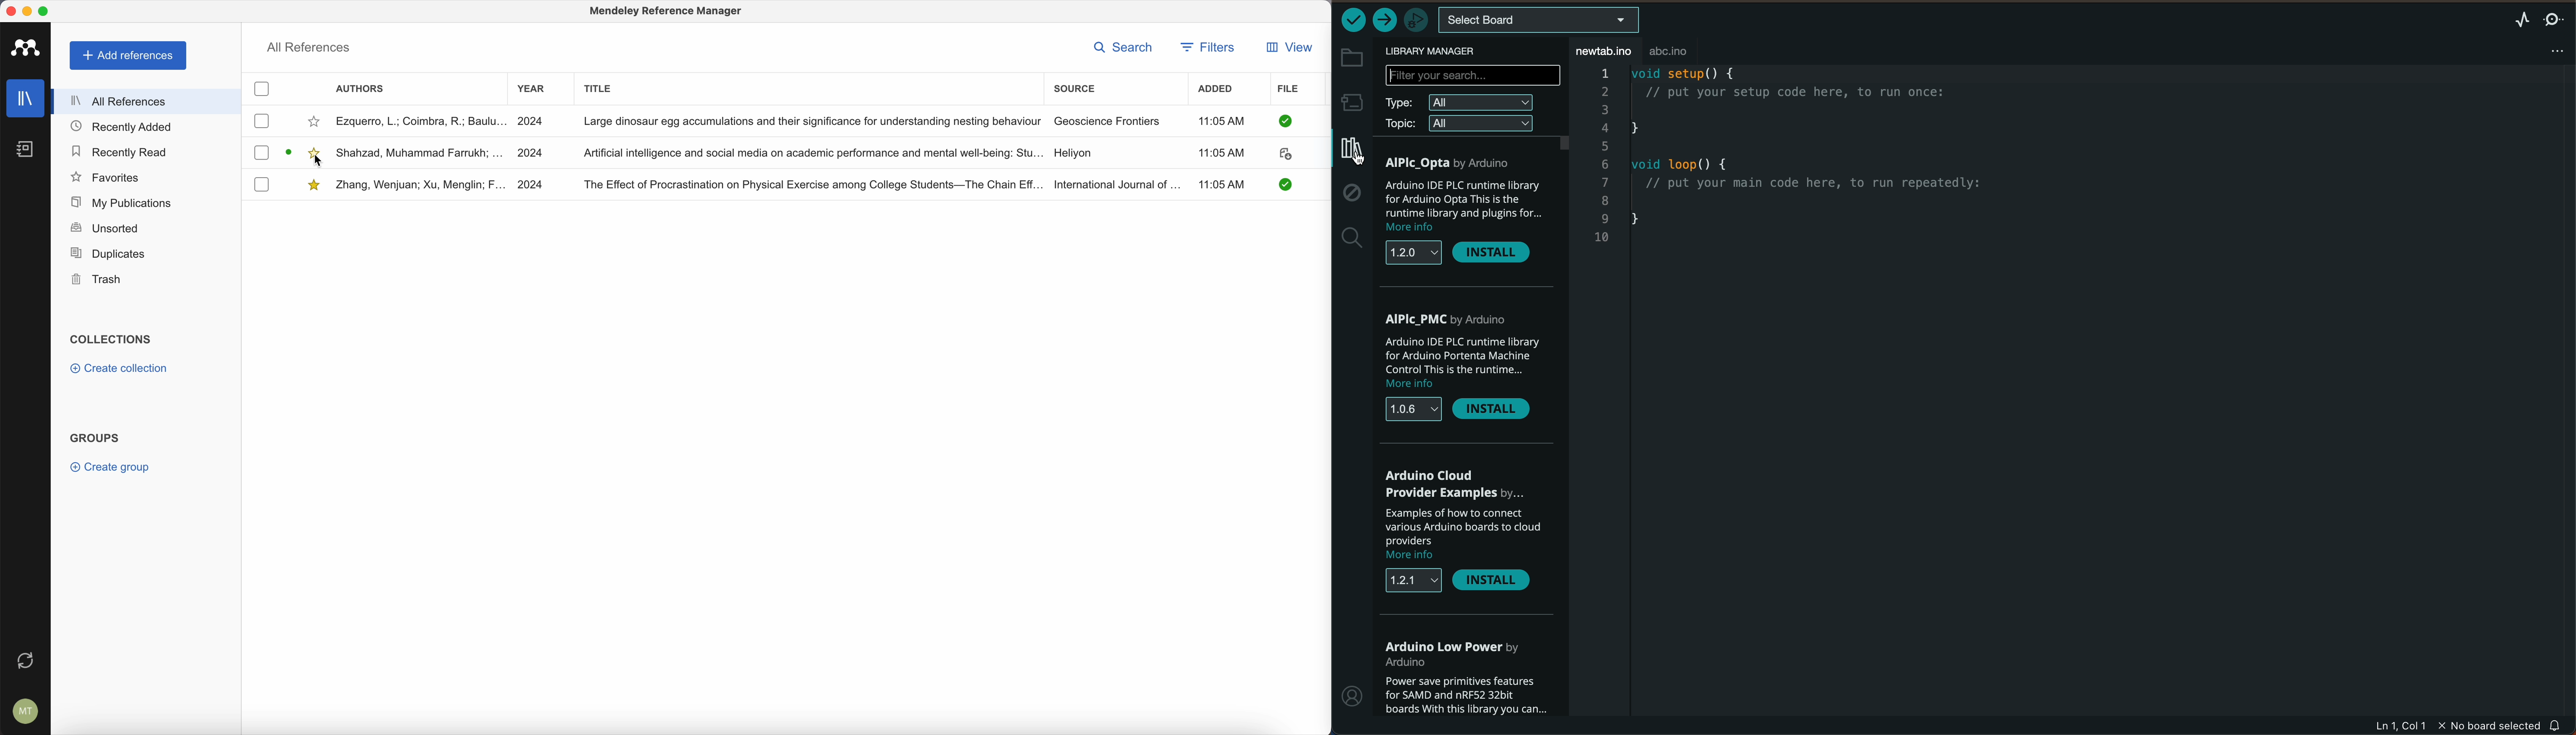 This screenshot has height=756, width=2576. What do you see at coordinates (1285, 156) in the screenshot?
I see `download document` at bounding box center [1285, 156].